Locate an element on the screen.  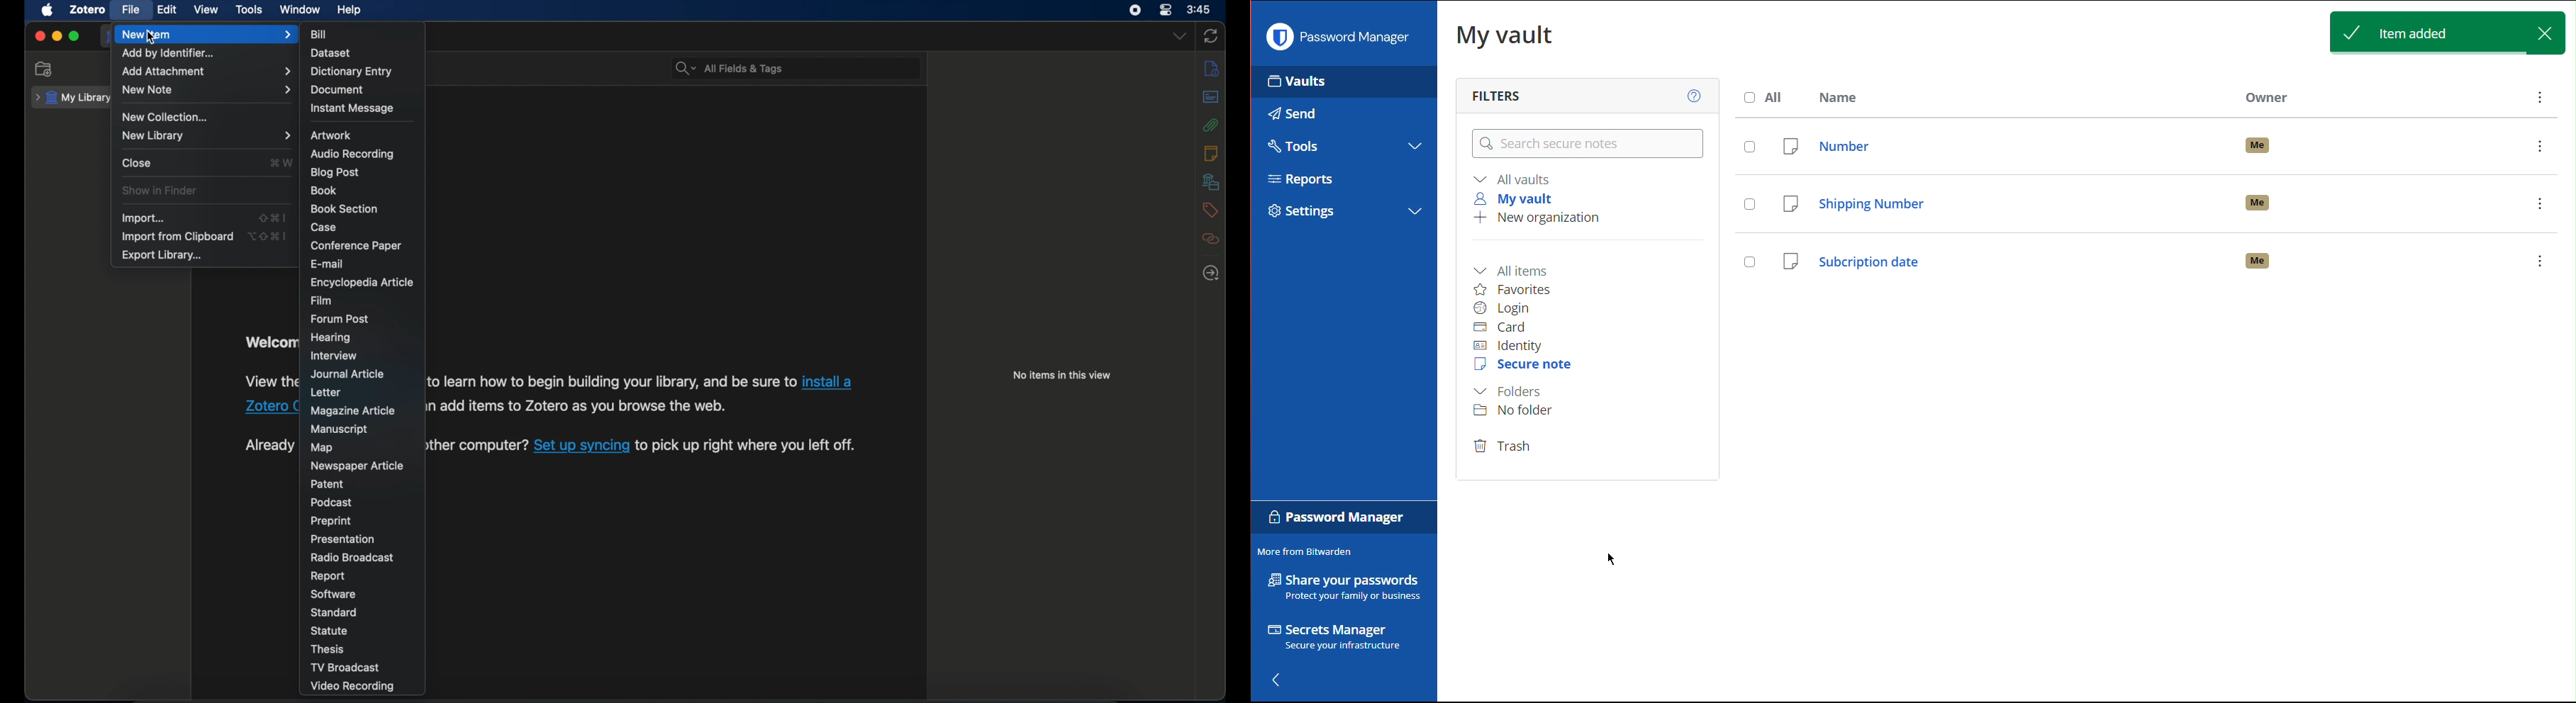
shortcut is located at coordinates (267, 236).